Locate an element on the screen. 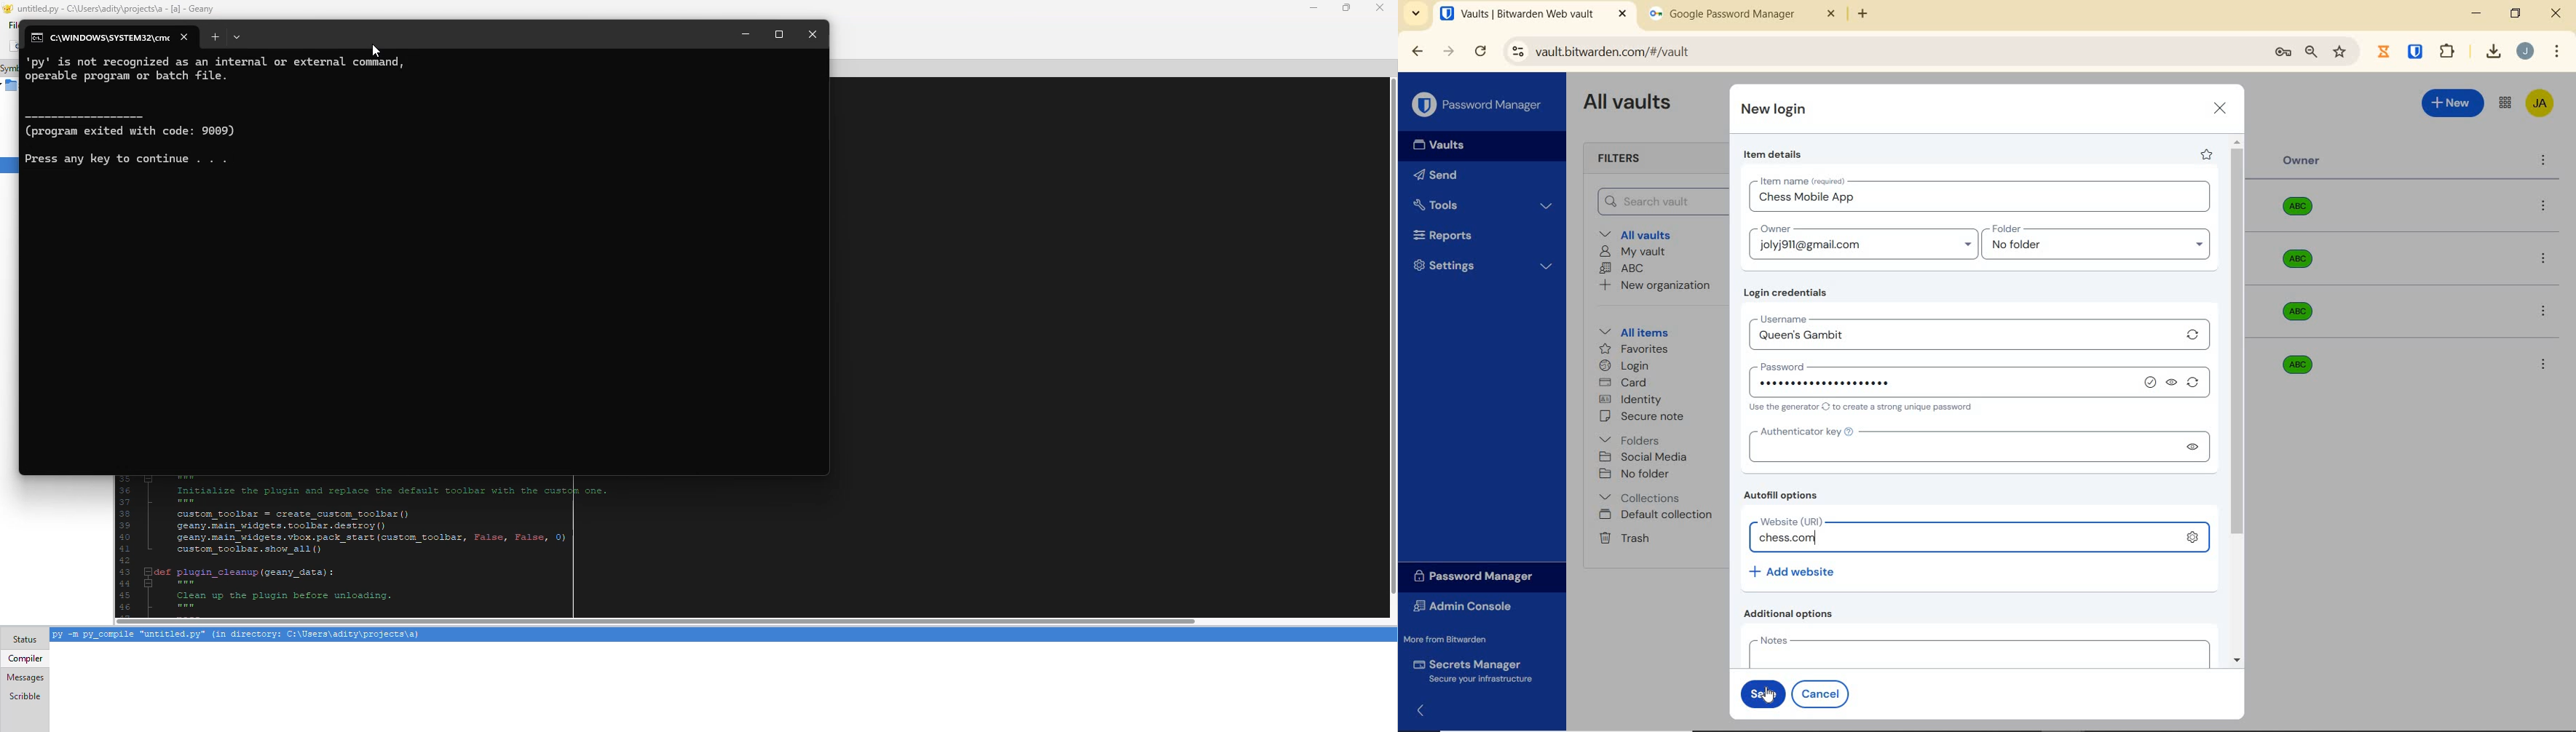  restore is located at coordinates (2515, 13).